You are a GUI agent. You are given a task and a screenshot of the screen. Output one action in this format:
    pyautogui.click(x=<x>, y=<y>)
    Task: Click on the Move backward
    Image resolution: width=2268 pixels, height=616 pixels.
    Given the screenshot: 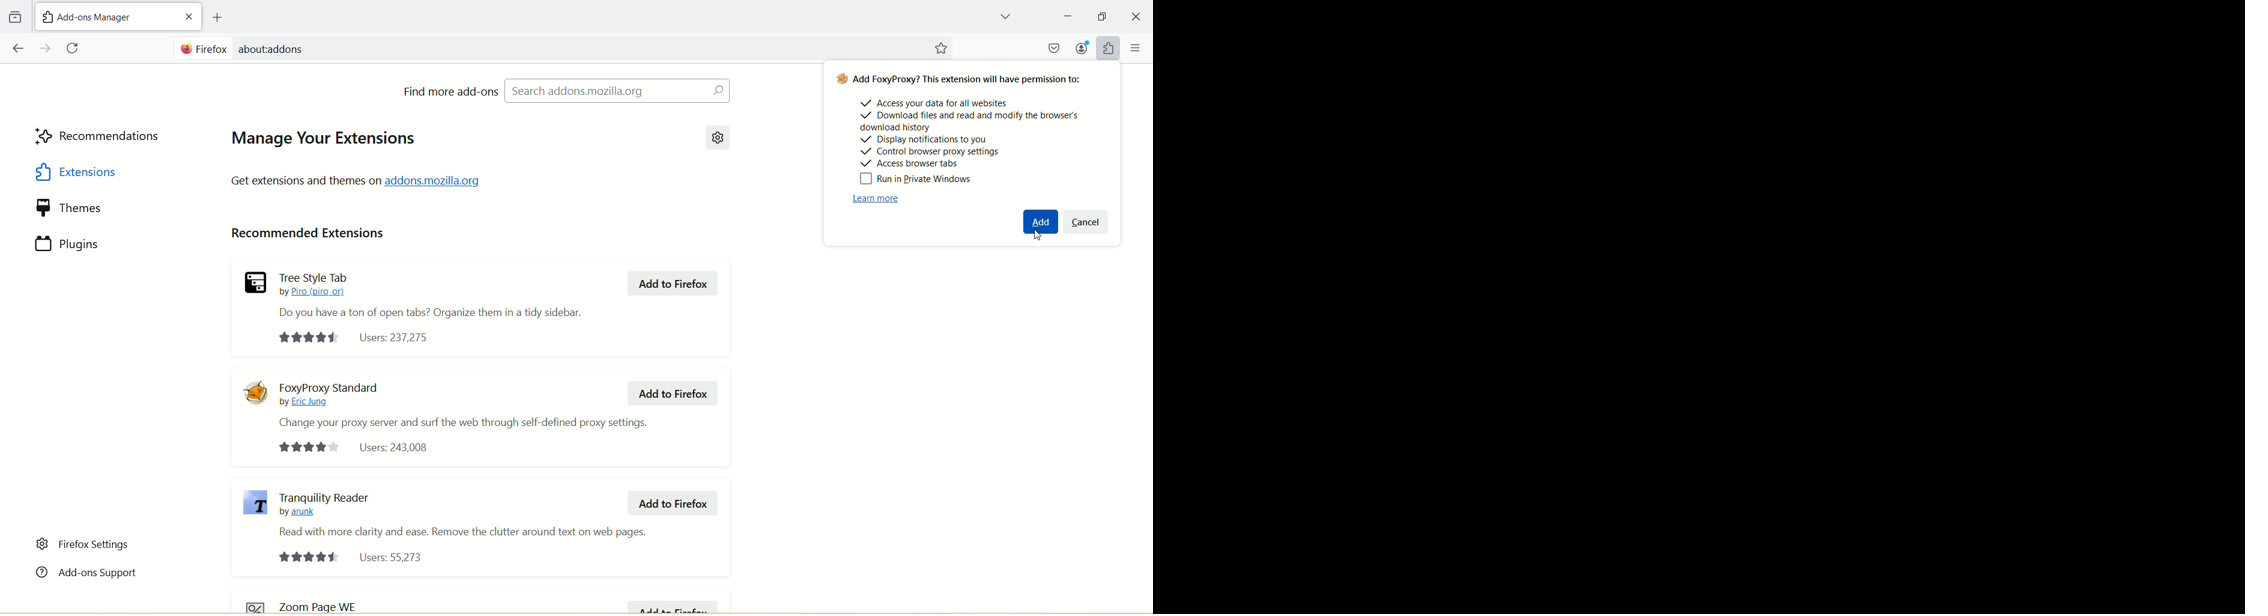 What is the action you would take?
    pyautogui.click(x=17, y=48)
    